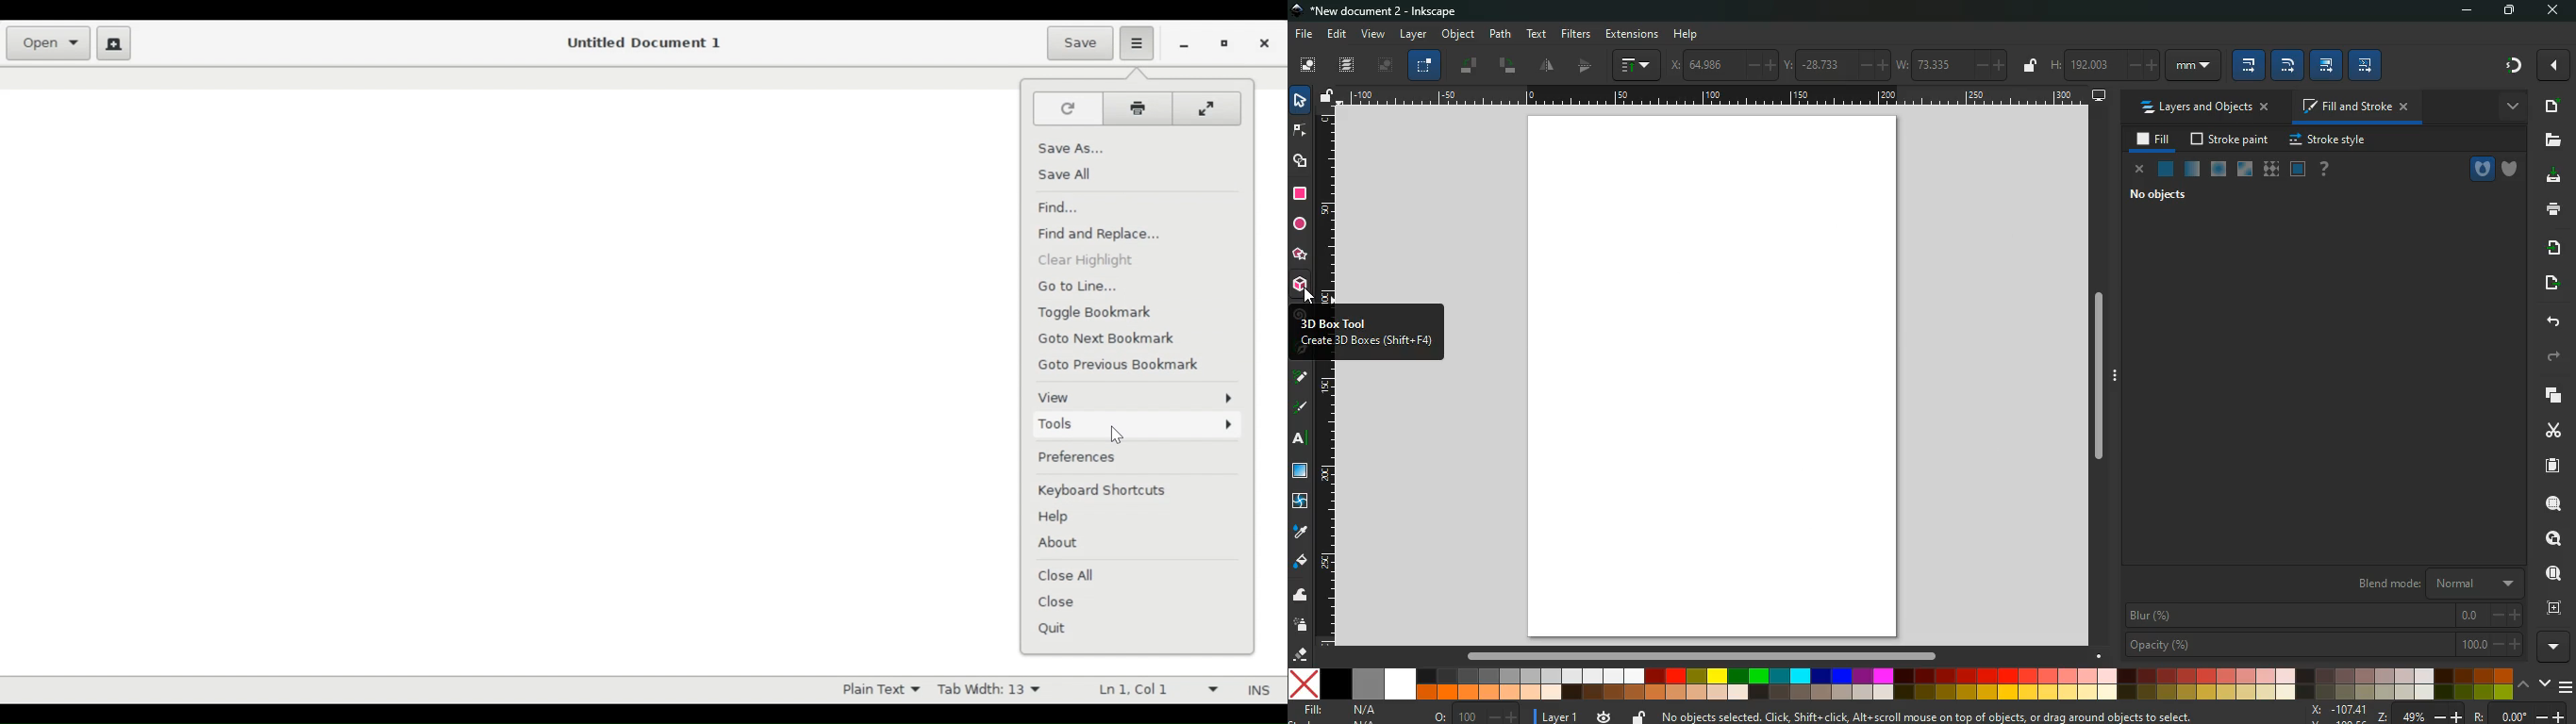 This screenshot has height=728, width=2576. Describe the element at coordinates (1716, 96) in the screenshot. I see `Ruler` at that location.